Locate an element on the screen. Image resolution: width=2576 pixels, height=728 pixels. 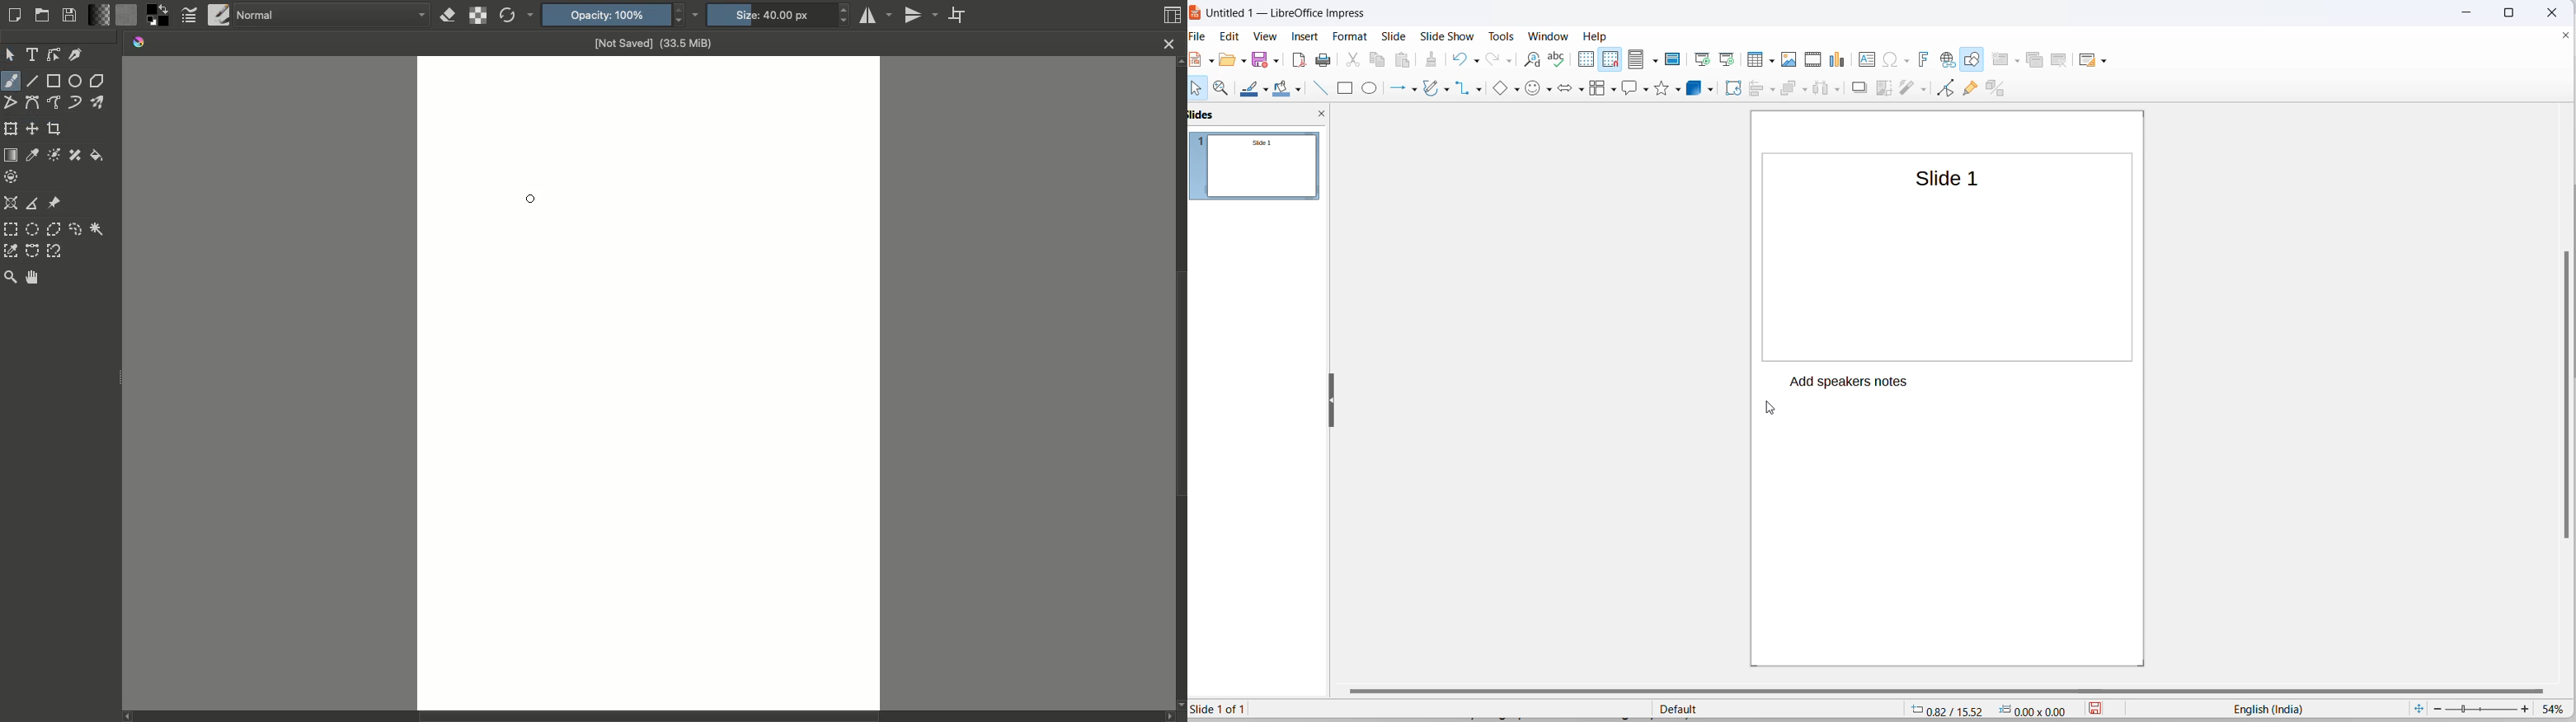
Beizer curve selection tool is located at coordinates (33, 250).